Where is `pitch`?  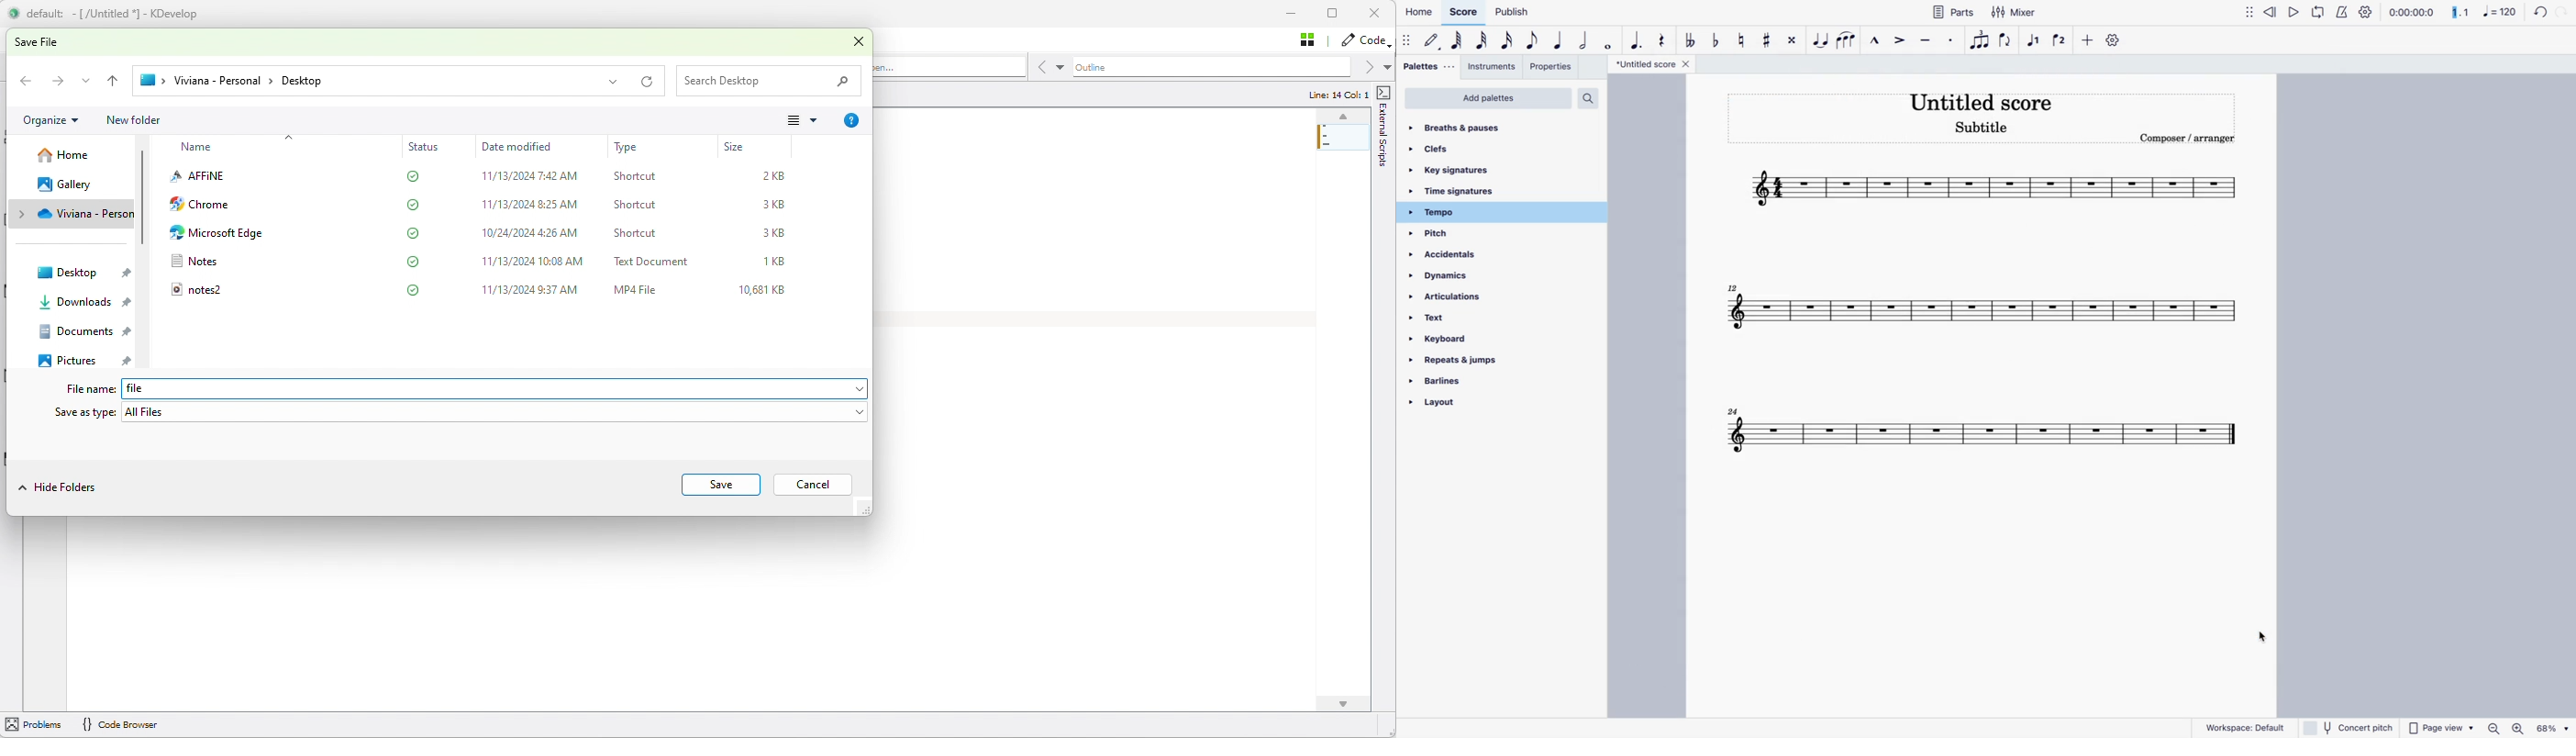
pitch is located at coordinates (1455, 235).